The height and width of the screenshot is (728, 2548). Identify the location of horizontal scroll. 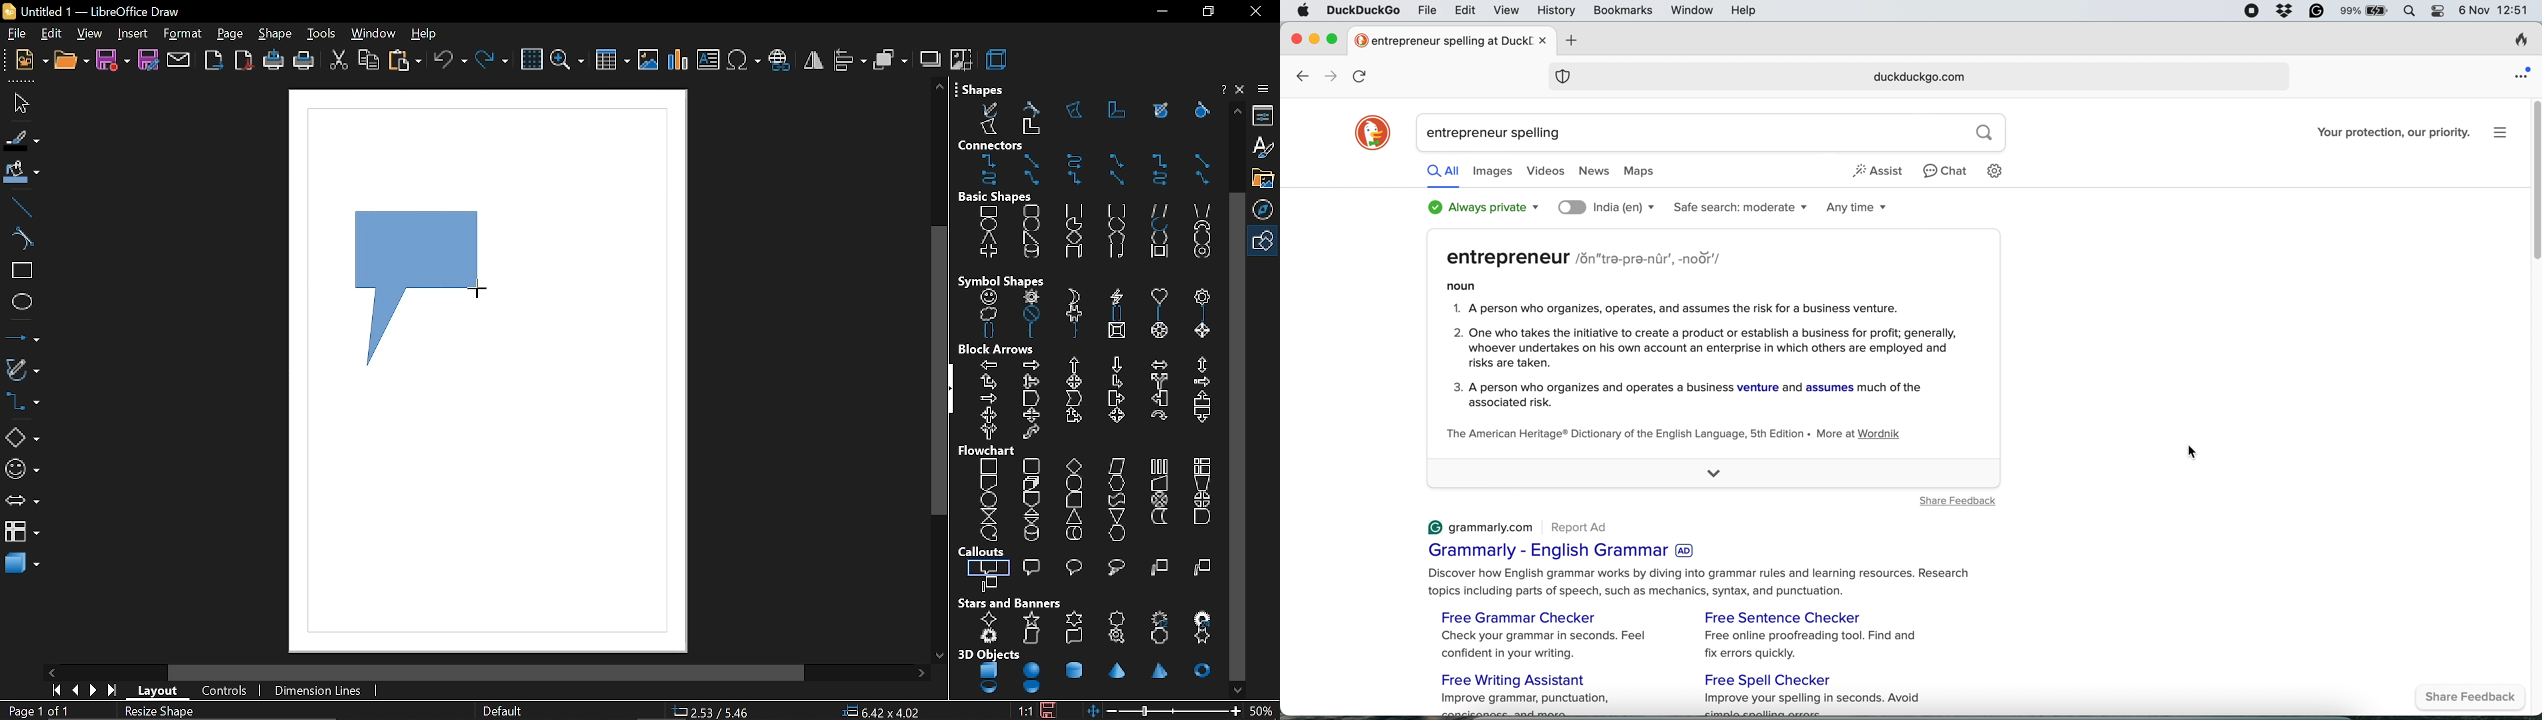
(1072, 636).